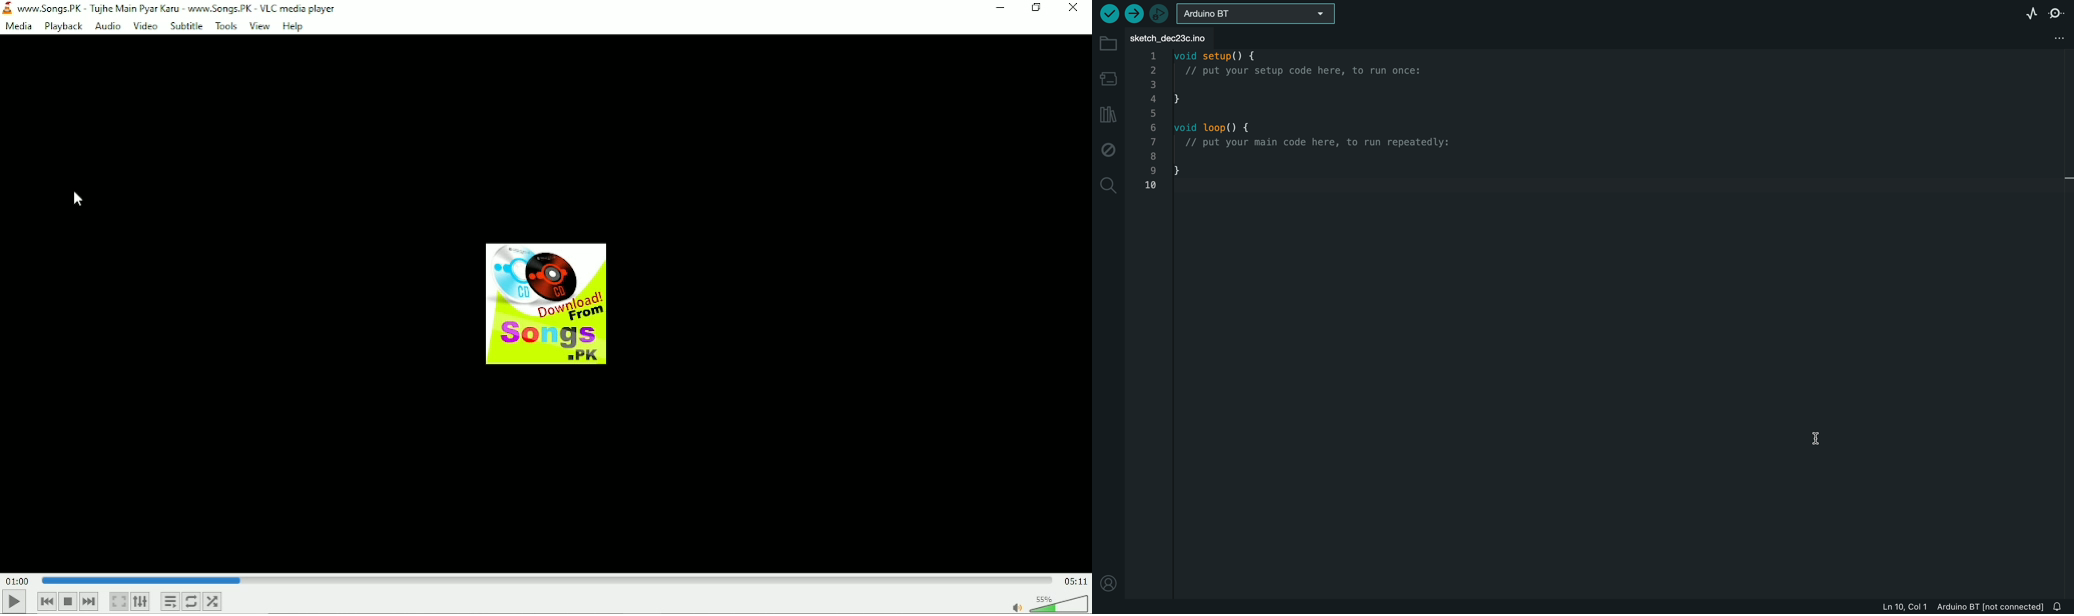 The width and height of the screenshot is (2100, 616). I want to click on View, so click(259, 26).